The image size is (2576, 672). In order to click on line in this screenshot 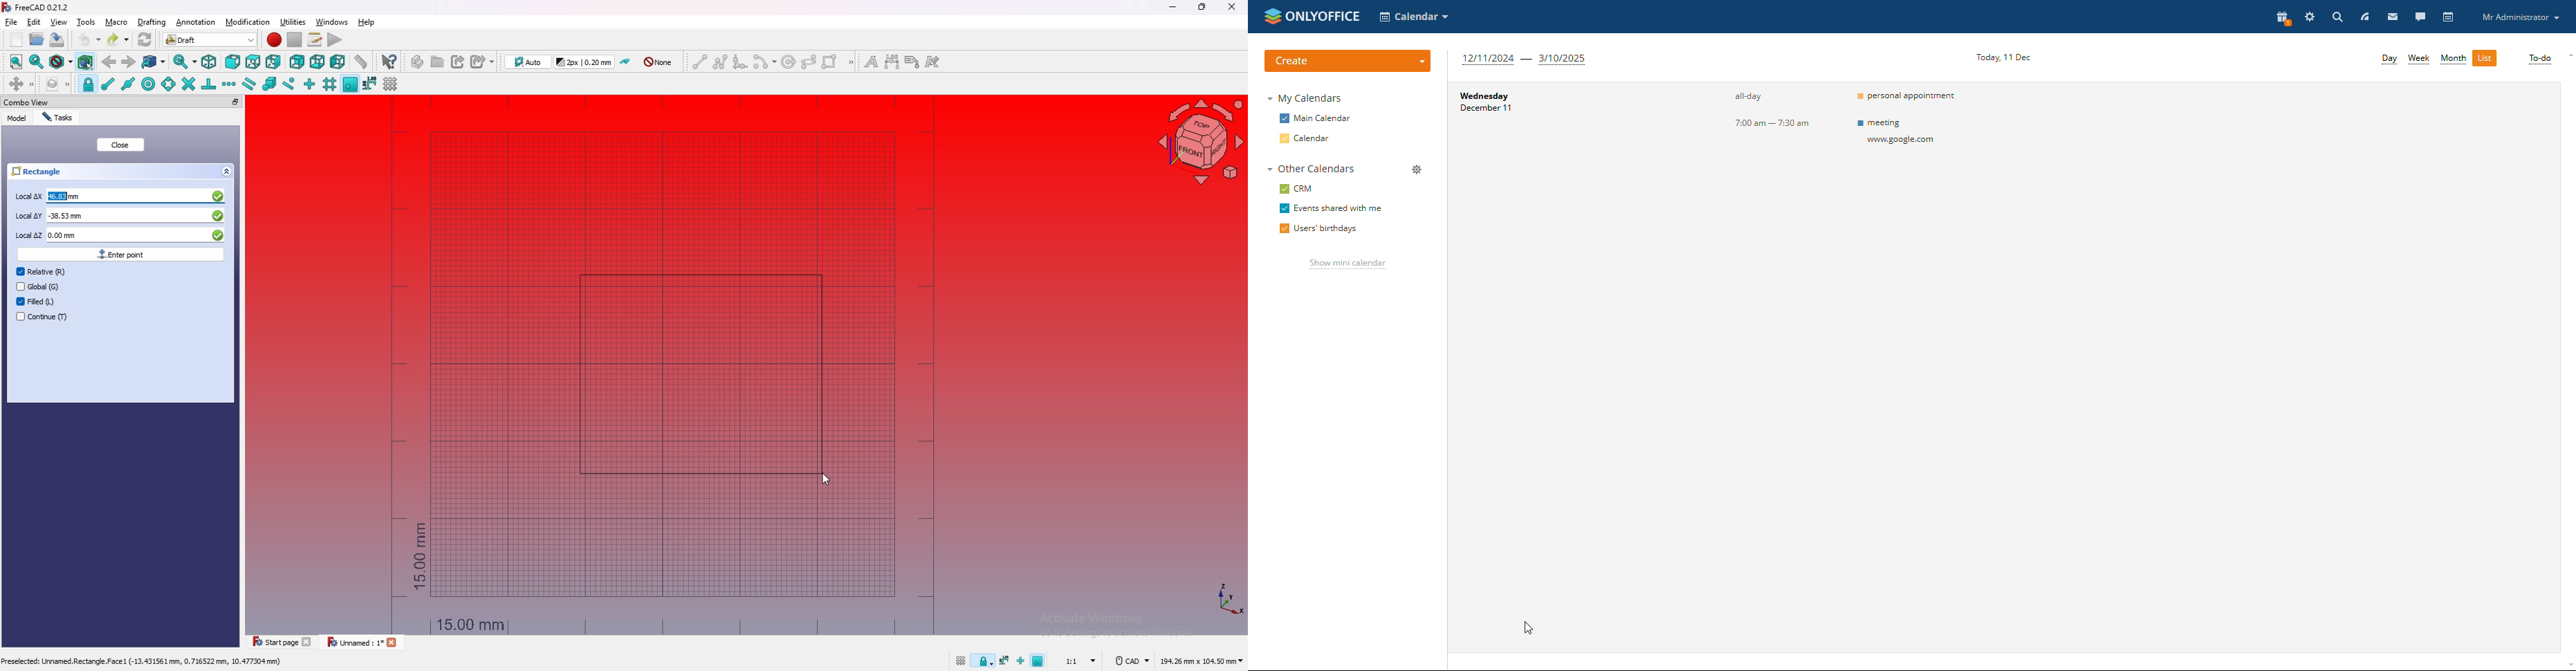, I will do `click(700, 62)`.